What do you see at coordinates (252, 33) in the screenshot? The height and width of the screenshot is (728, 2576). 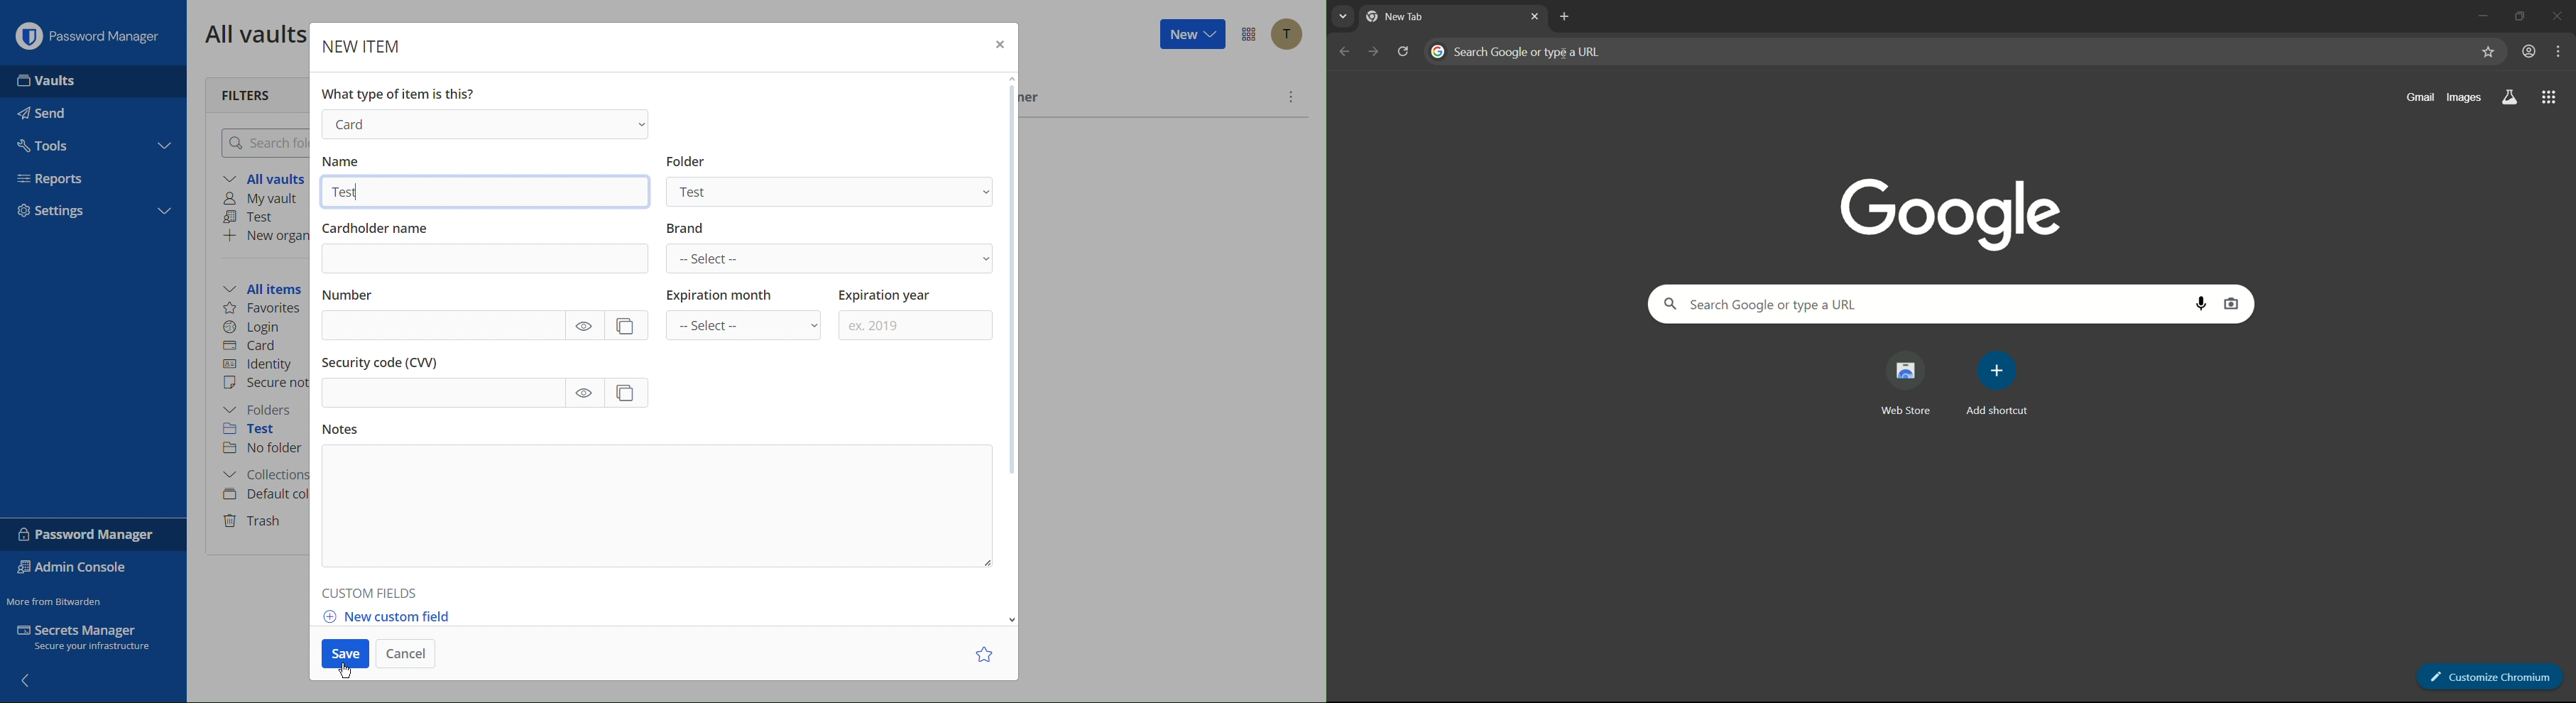 I see `All vaults` at bounding box center [252, 33].